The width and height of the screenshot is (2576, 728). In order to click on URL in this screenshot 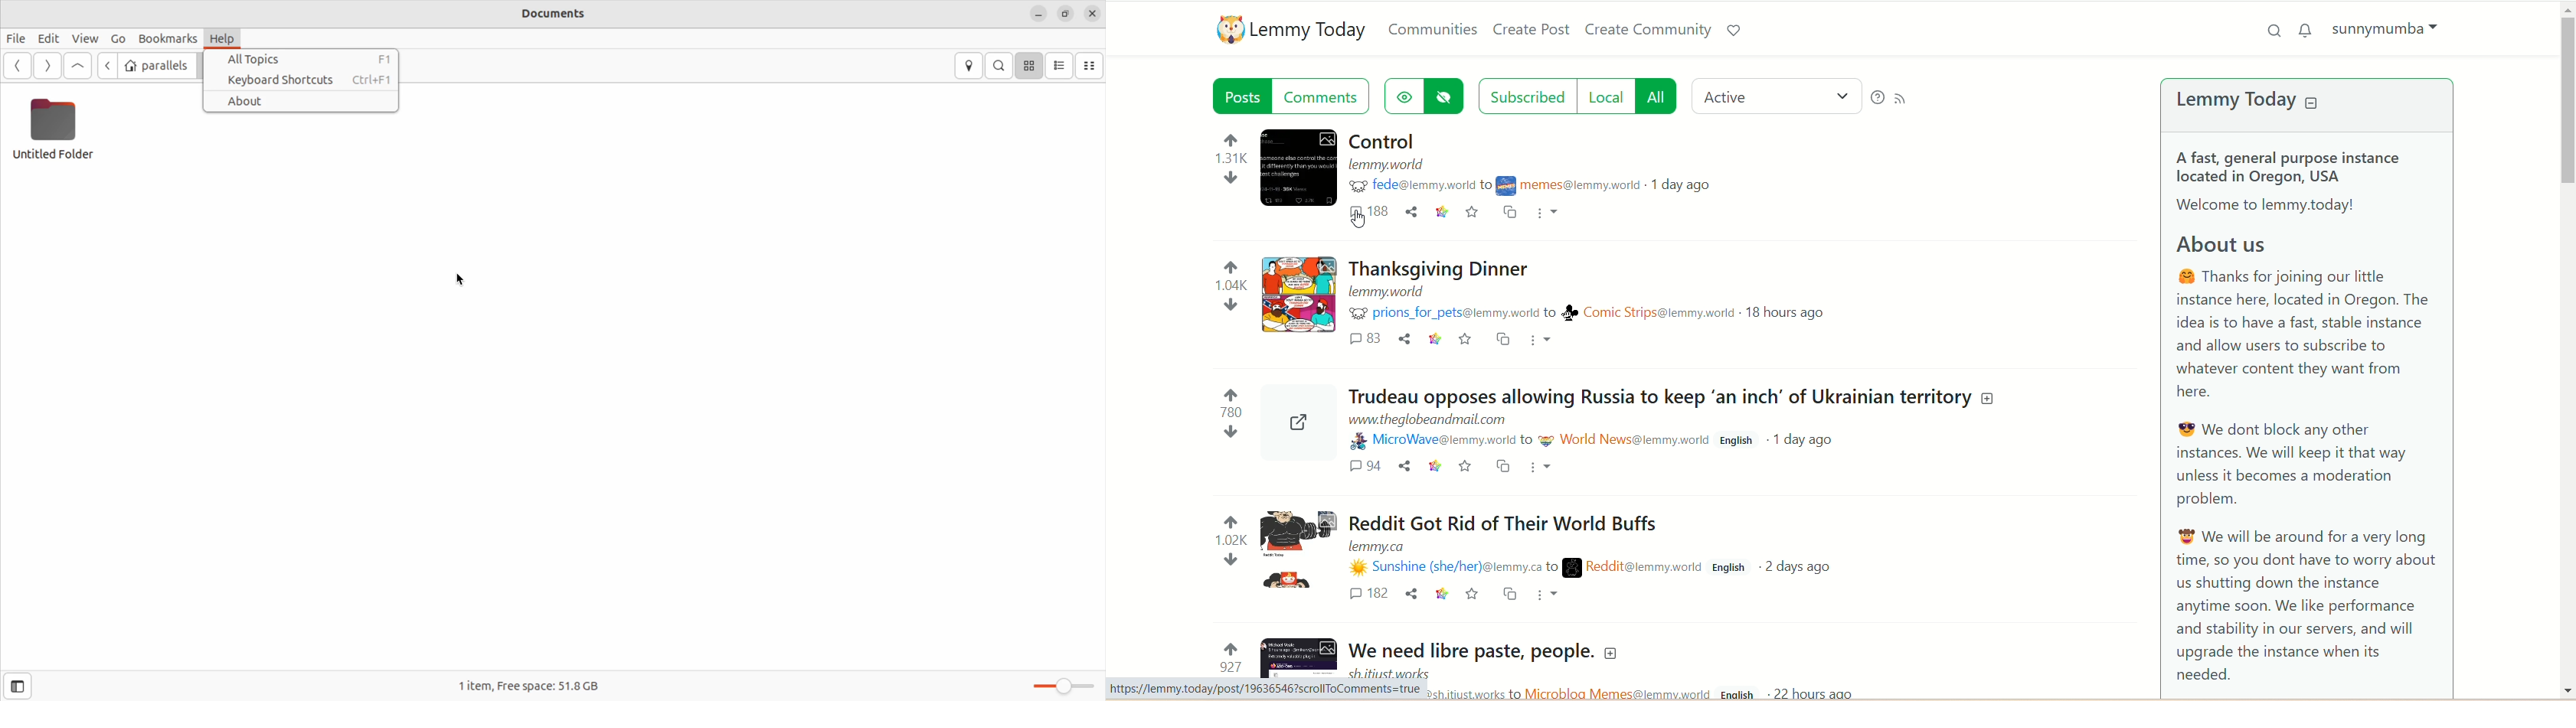, I will do `click(1393, 671)`.